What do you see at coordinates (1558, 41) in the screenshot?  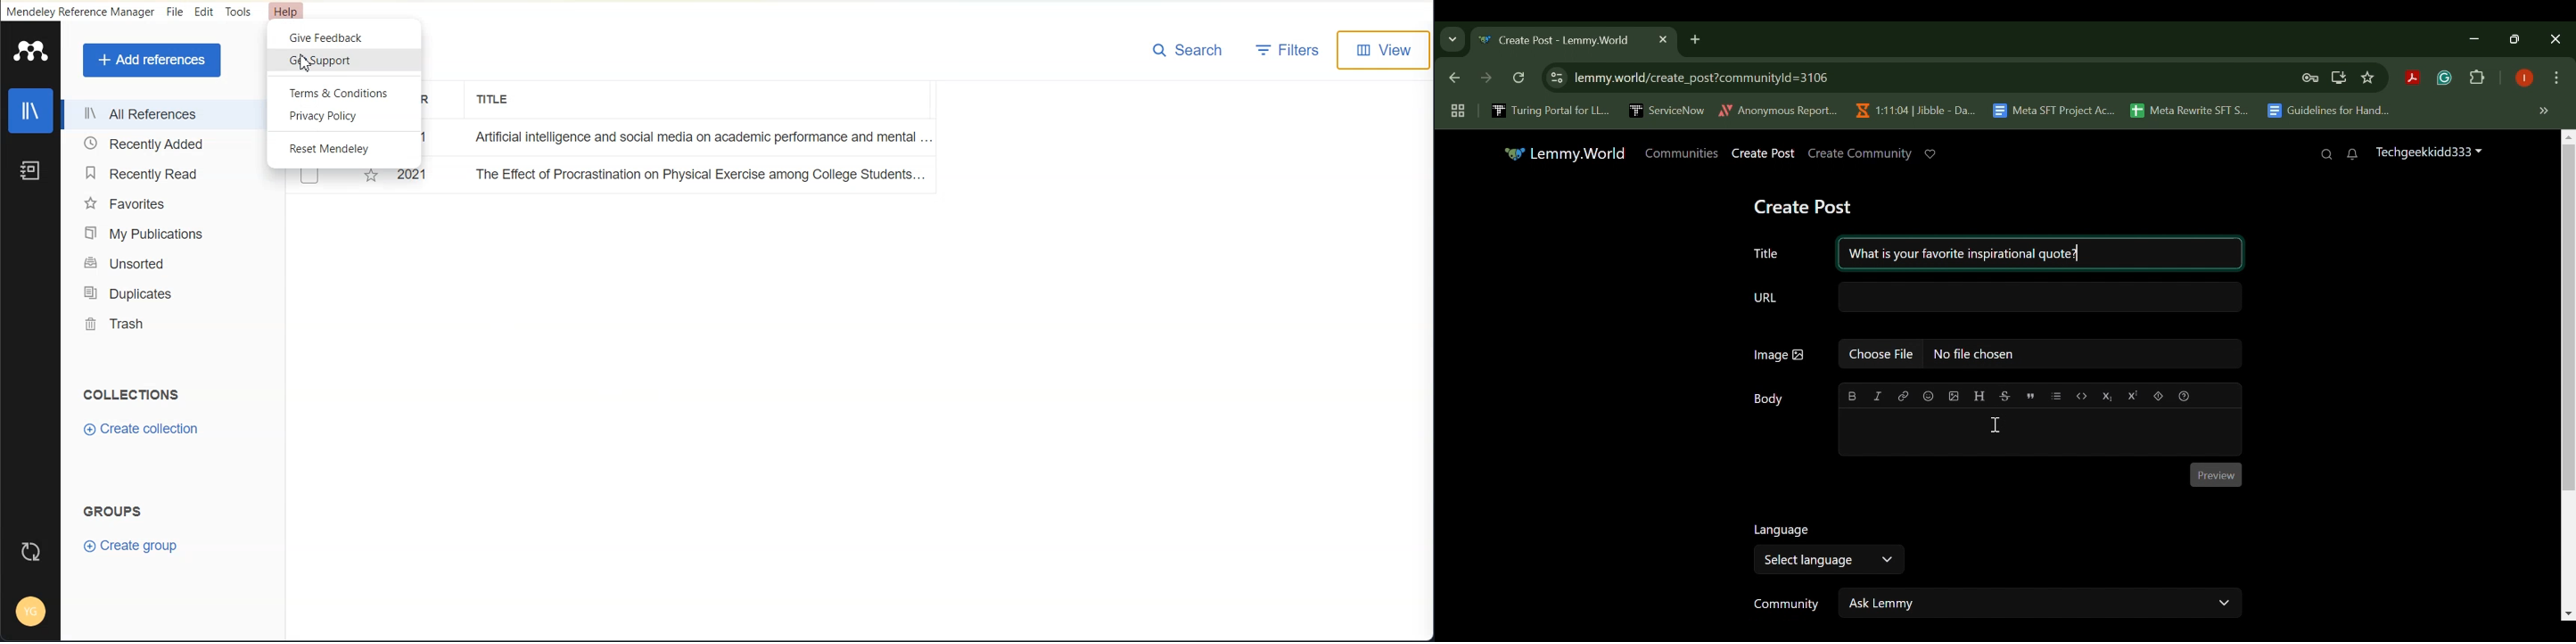 I see `Create Post - Lemmy.World` at bounding box center [1558, 41].